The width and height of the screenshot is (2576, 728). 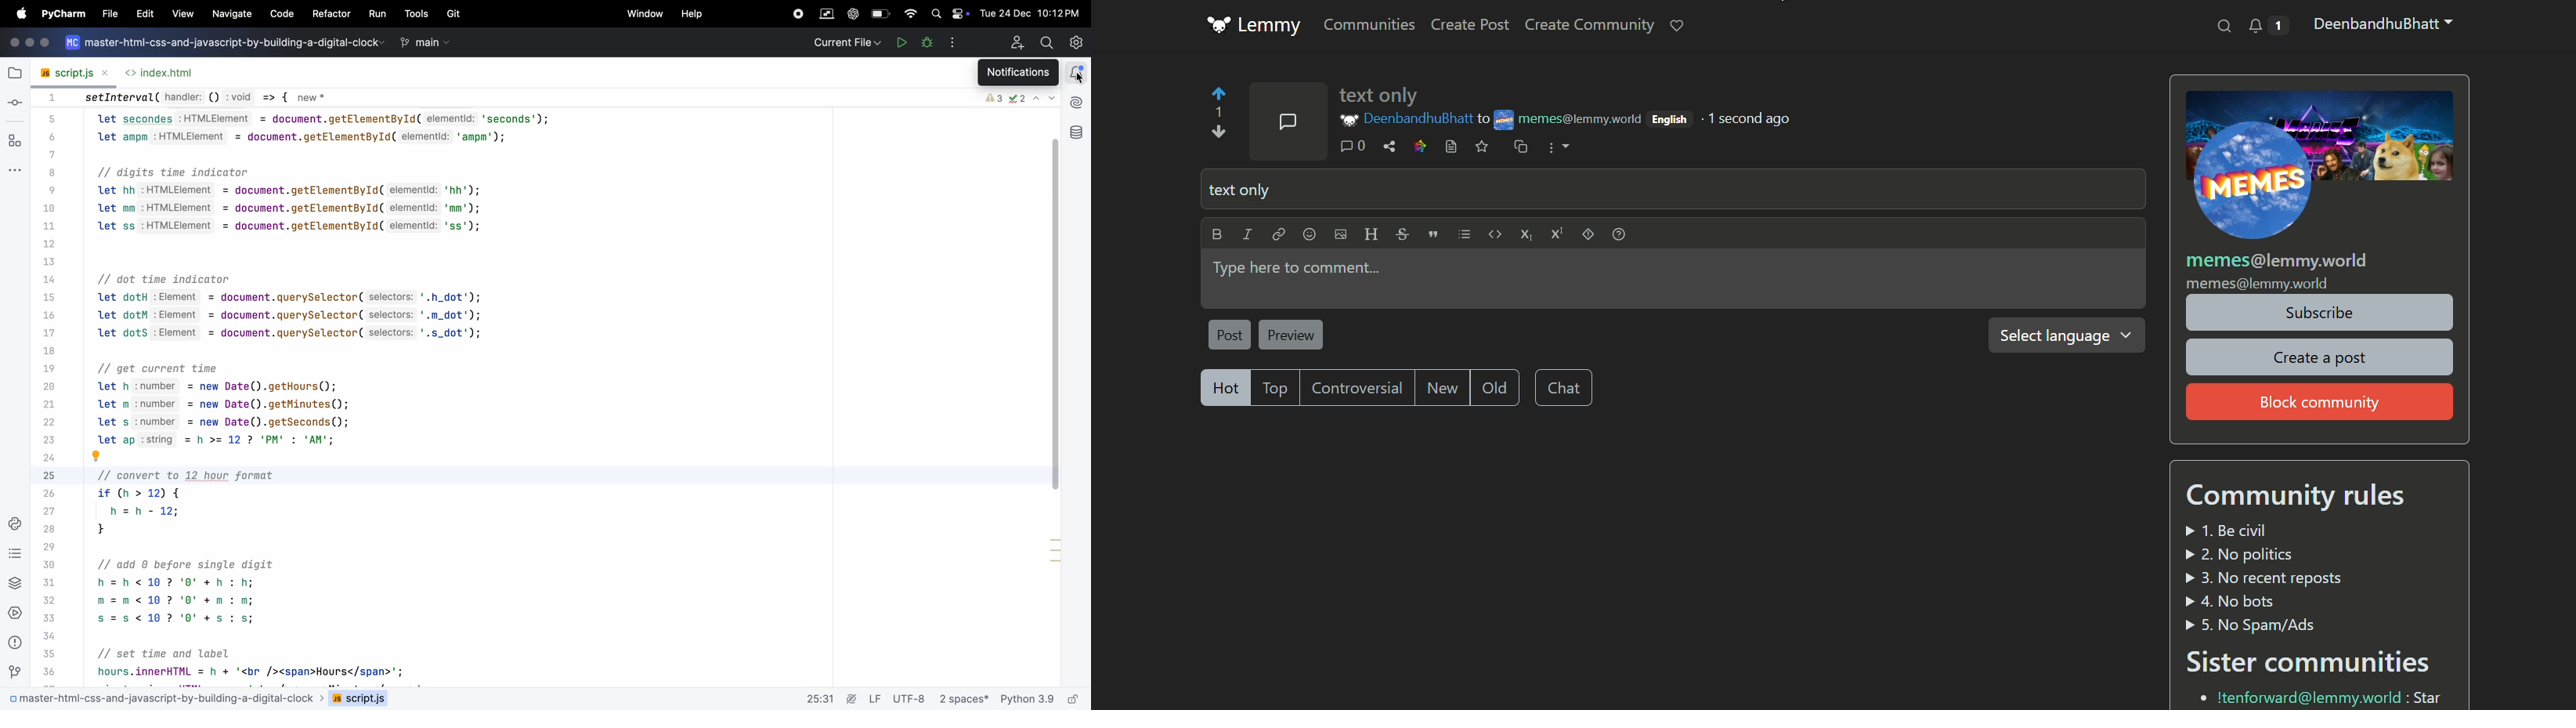 I want to click on code, so click(x=280, y=14).